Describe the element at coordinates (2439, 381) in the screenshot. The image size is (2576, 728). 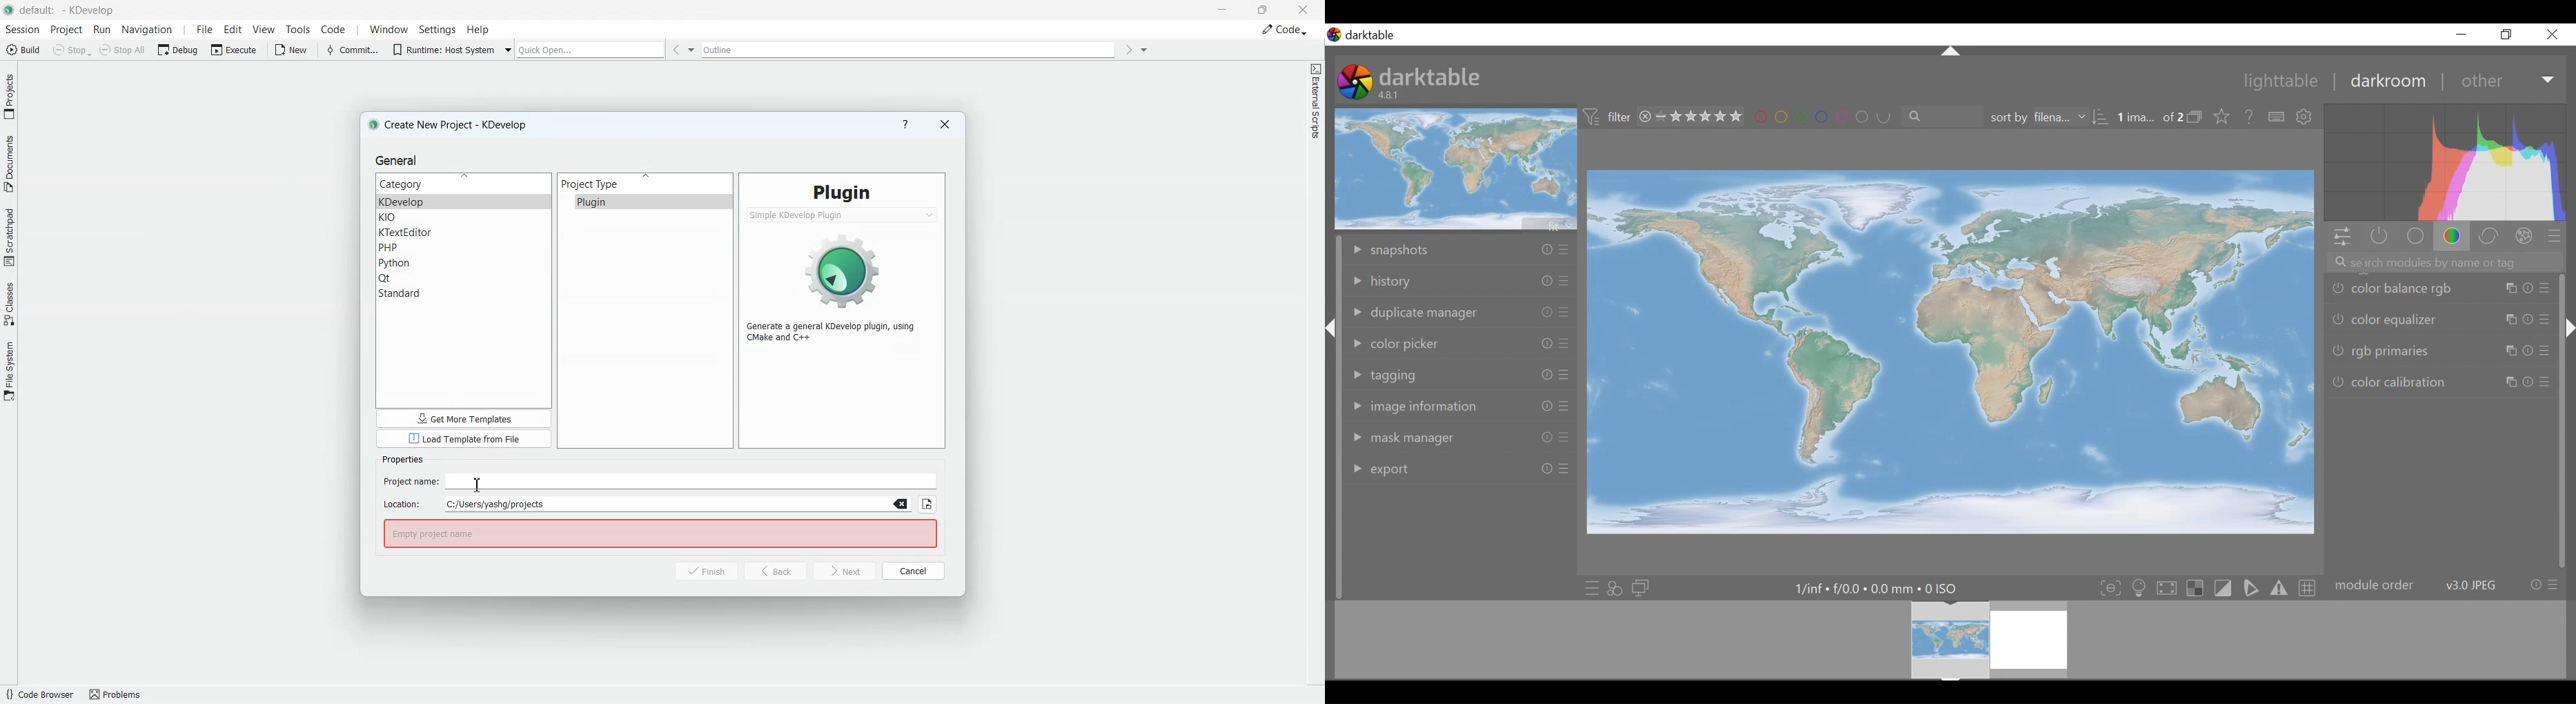
I see `color calibration` at that location.